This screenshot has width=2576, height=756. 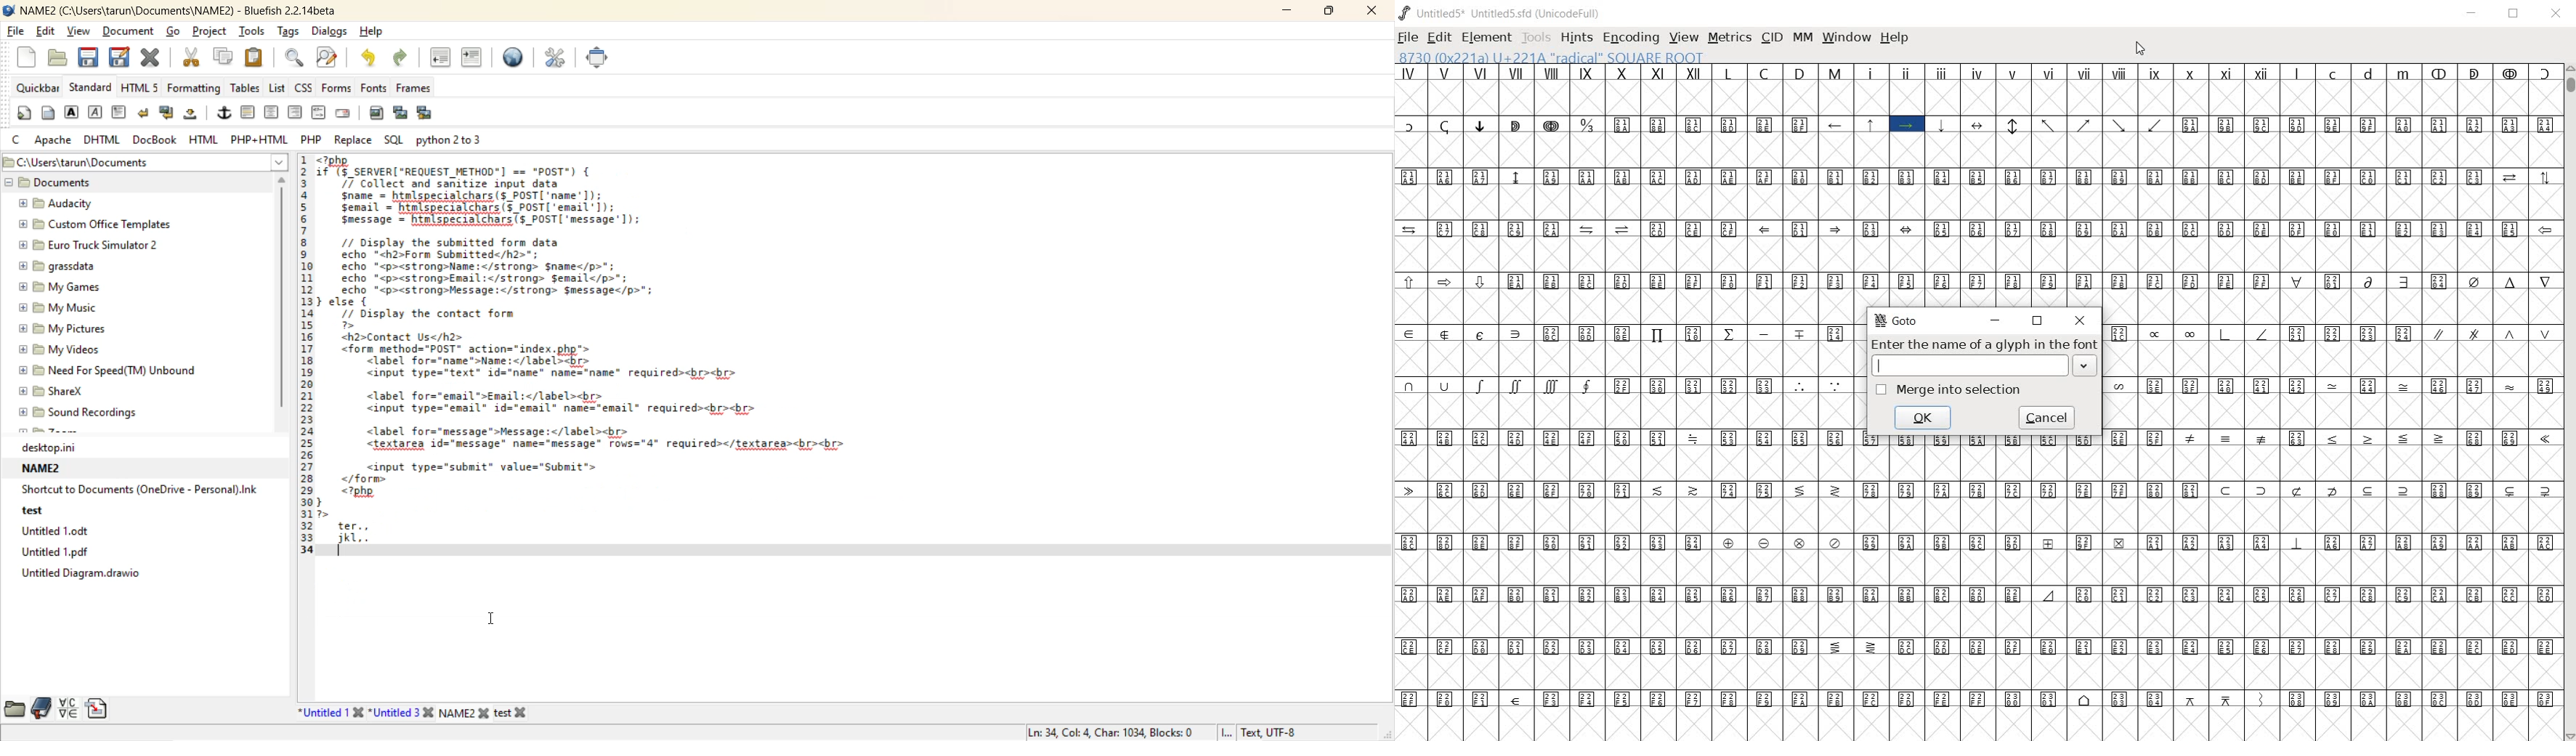 What do you see at coordinates (66, 551) in the screenshot?
I see `Untitled 1.pdf` at bounding box center [66, 551].